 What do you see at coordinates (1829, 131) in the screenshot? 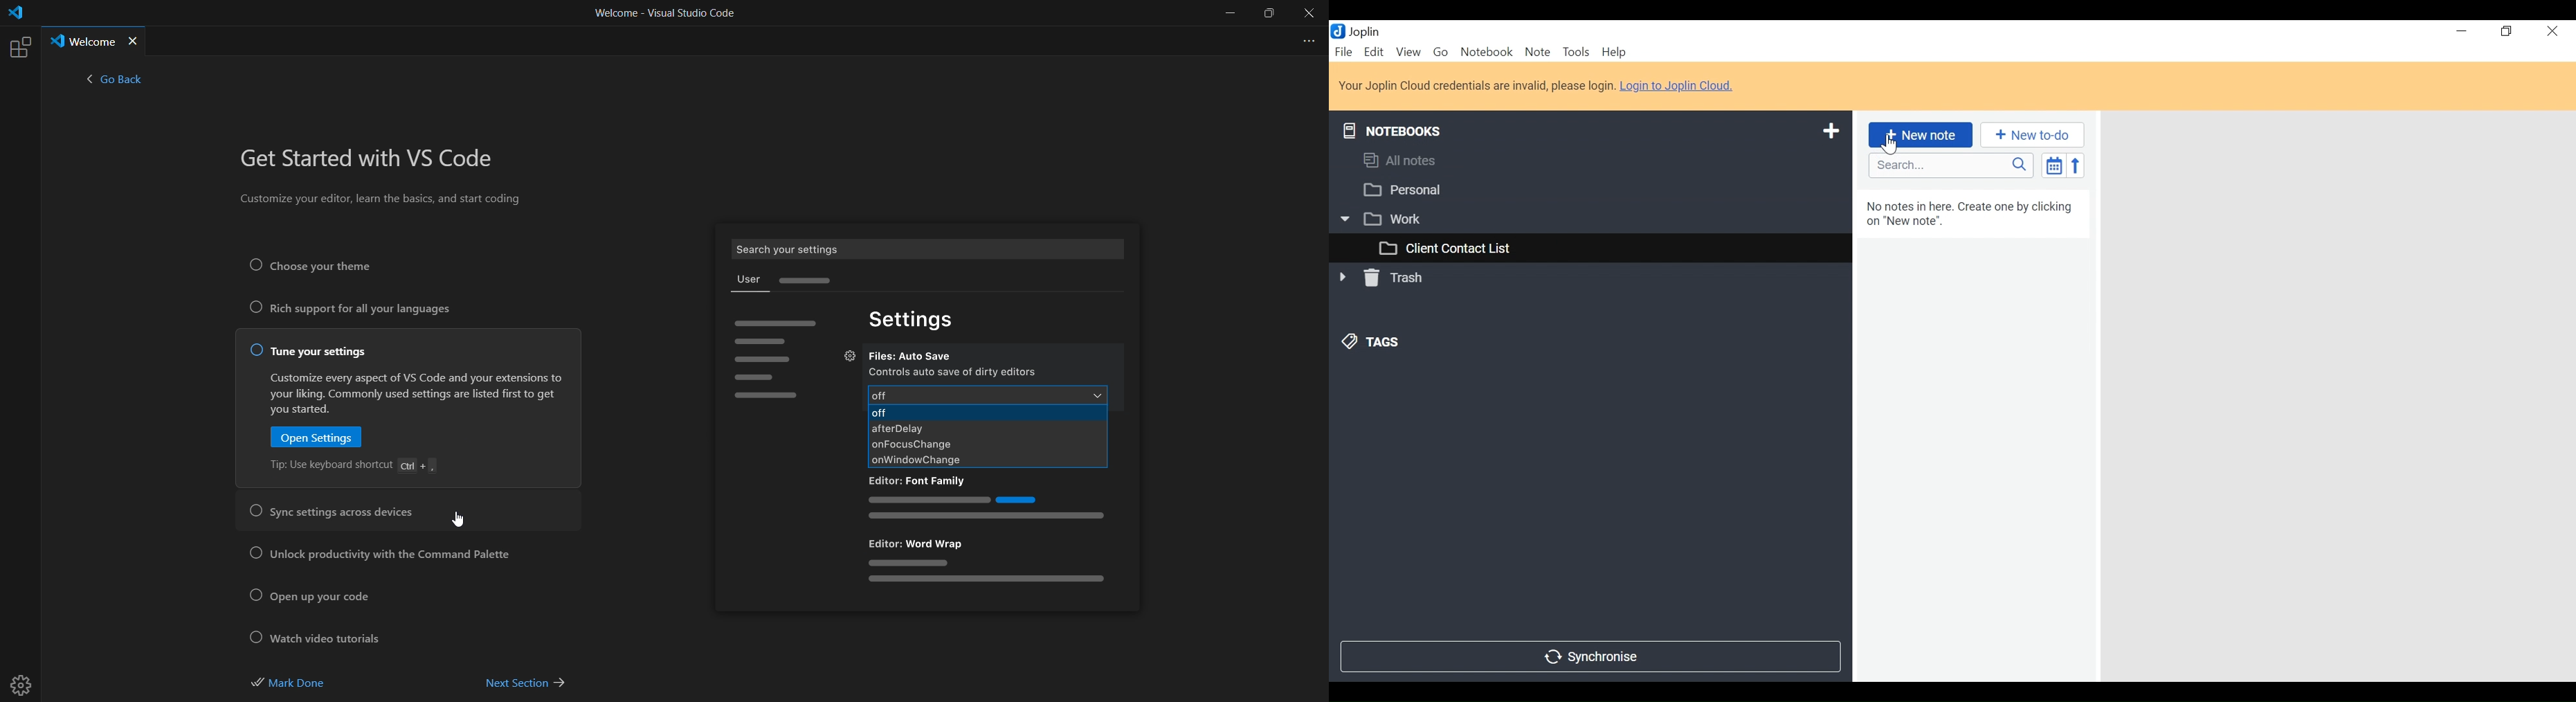
I see `Add a notebook` at bounding box center [1829, 131].